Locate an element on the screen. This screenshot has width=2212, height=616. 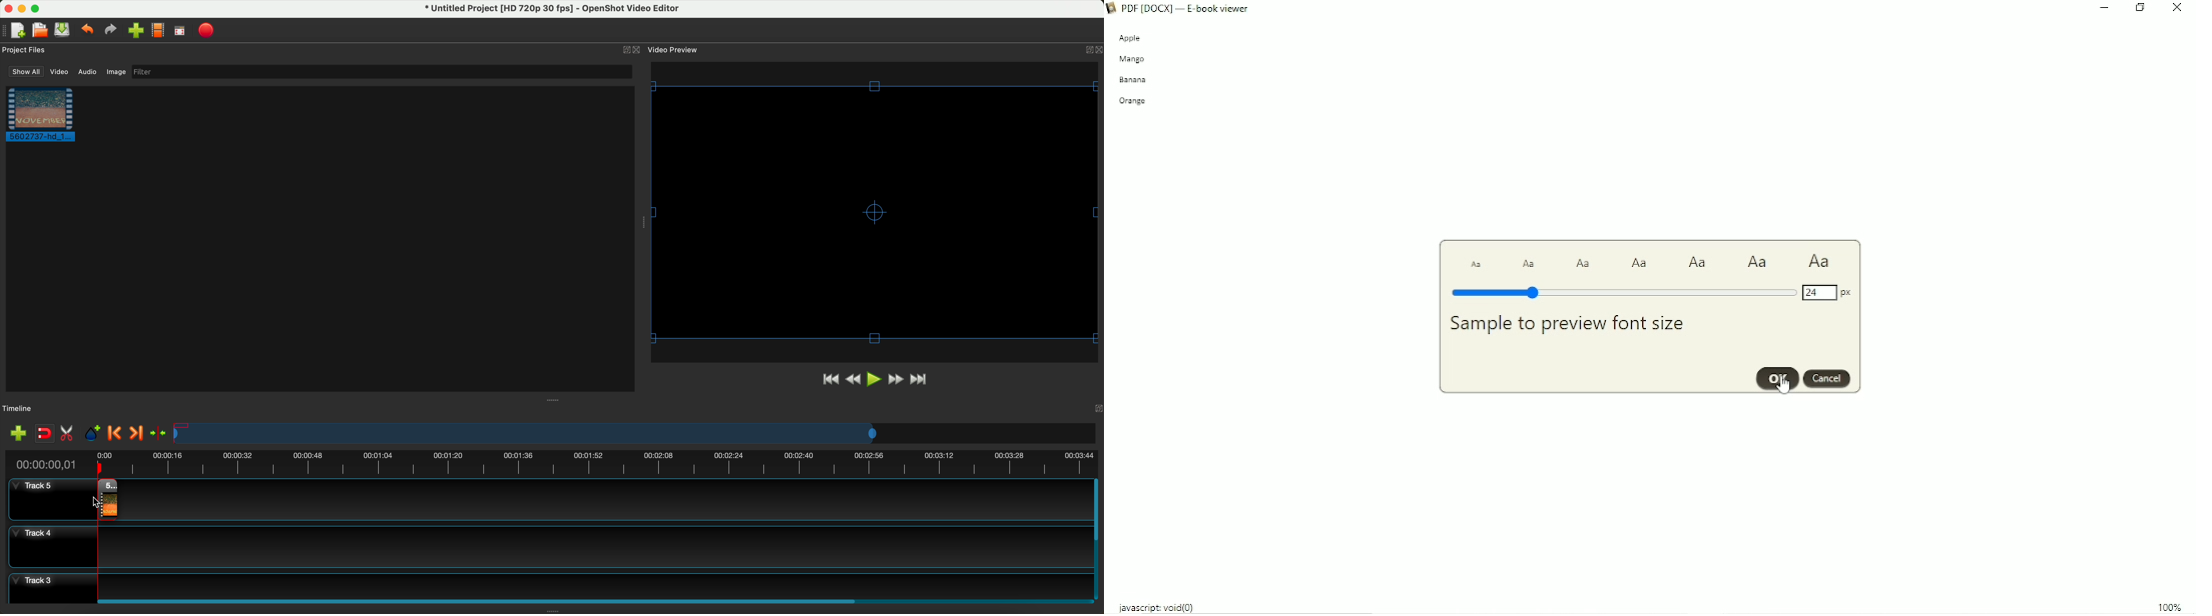
Book Title is located at coordinates (1191, 8).